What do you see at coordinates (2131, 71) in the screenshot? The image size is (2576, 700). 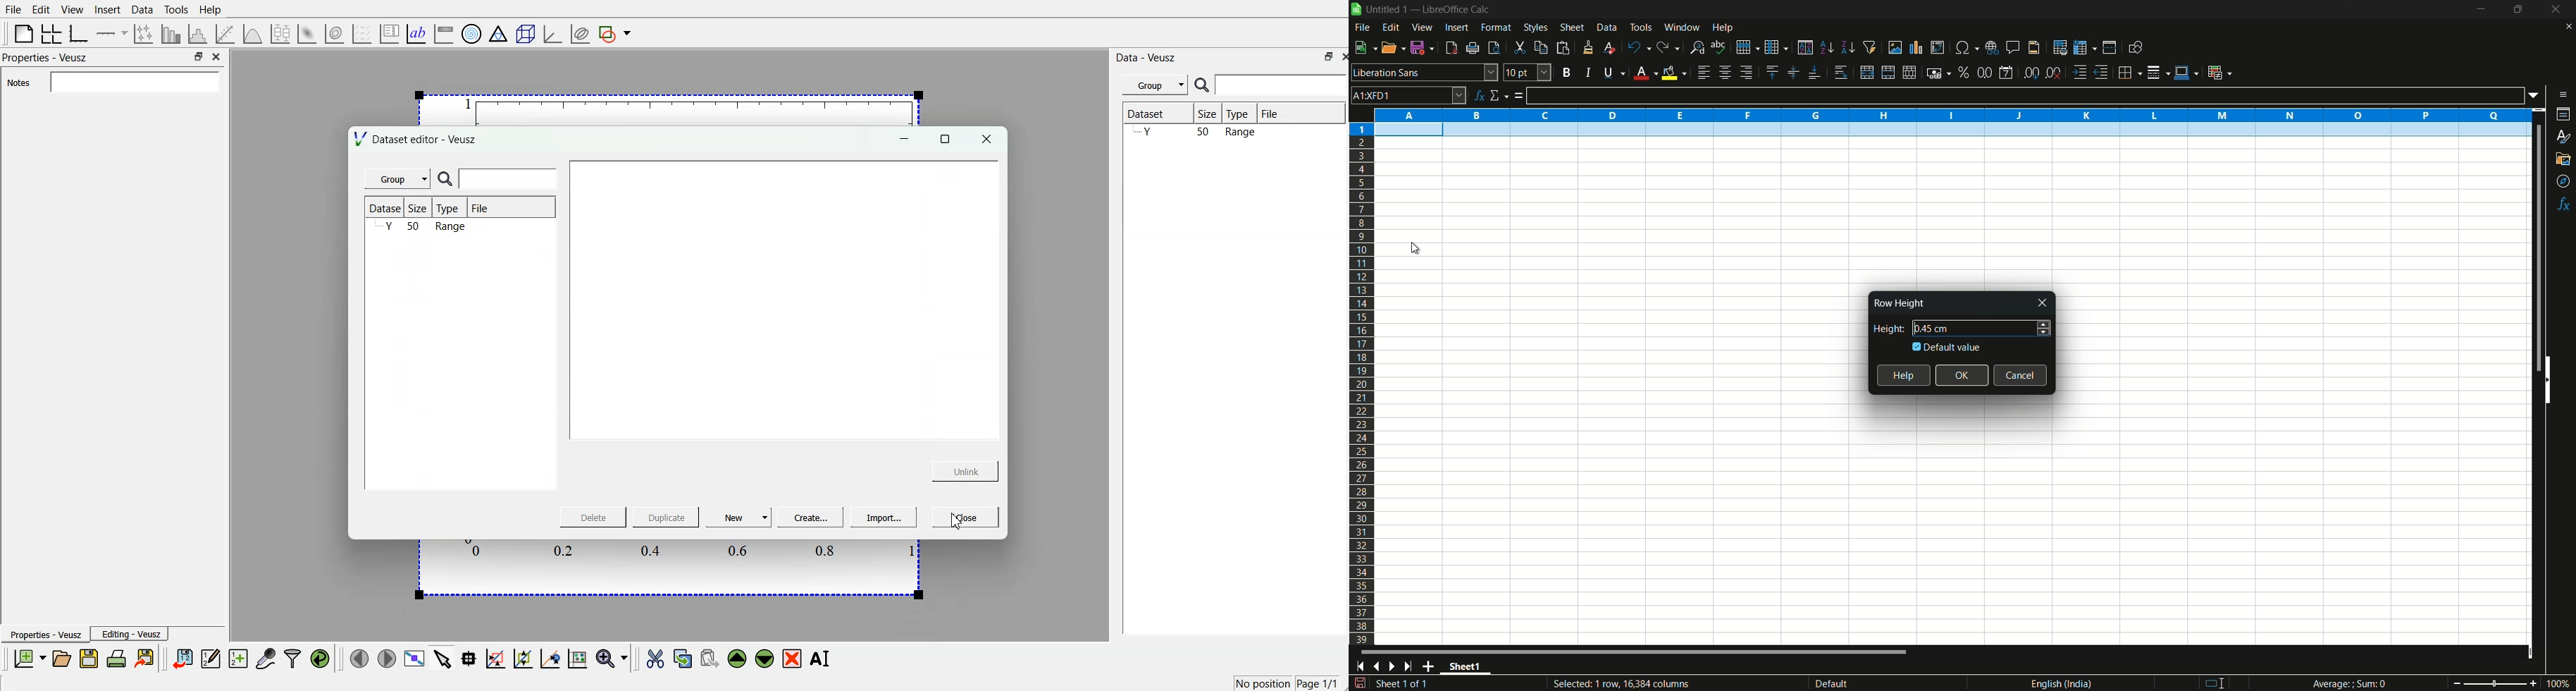 I see `borders` at bounding box center [2131, 71].